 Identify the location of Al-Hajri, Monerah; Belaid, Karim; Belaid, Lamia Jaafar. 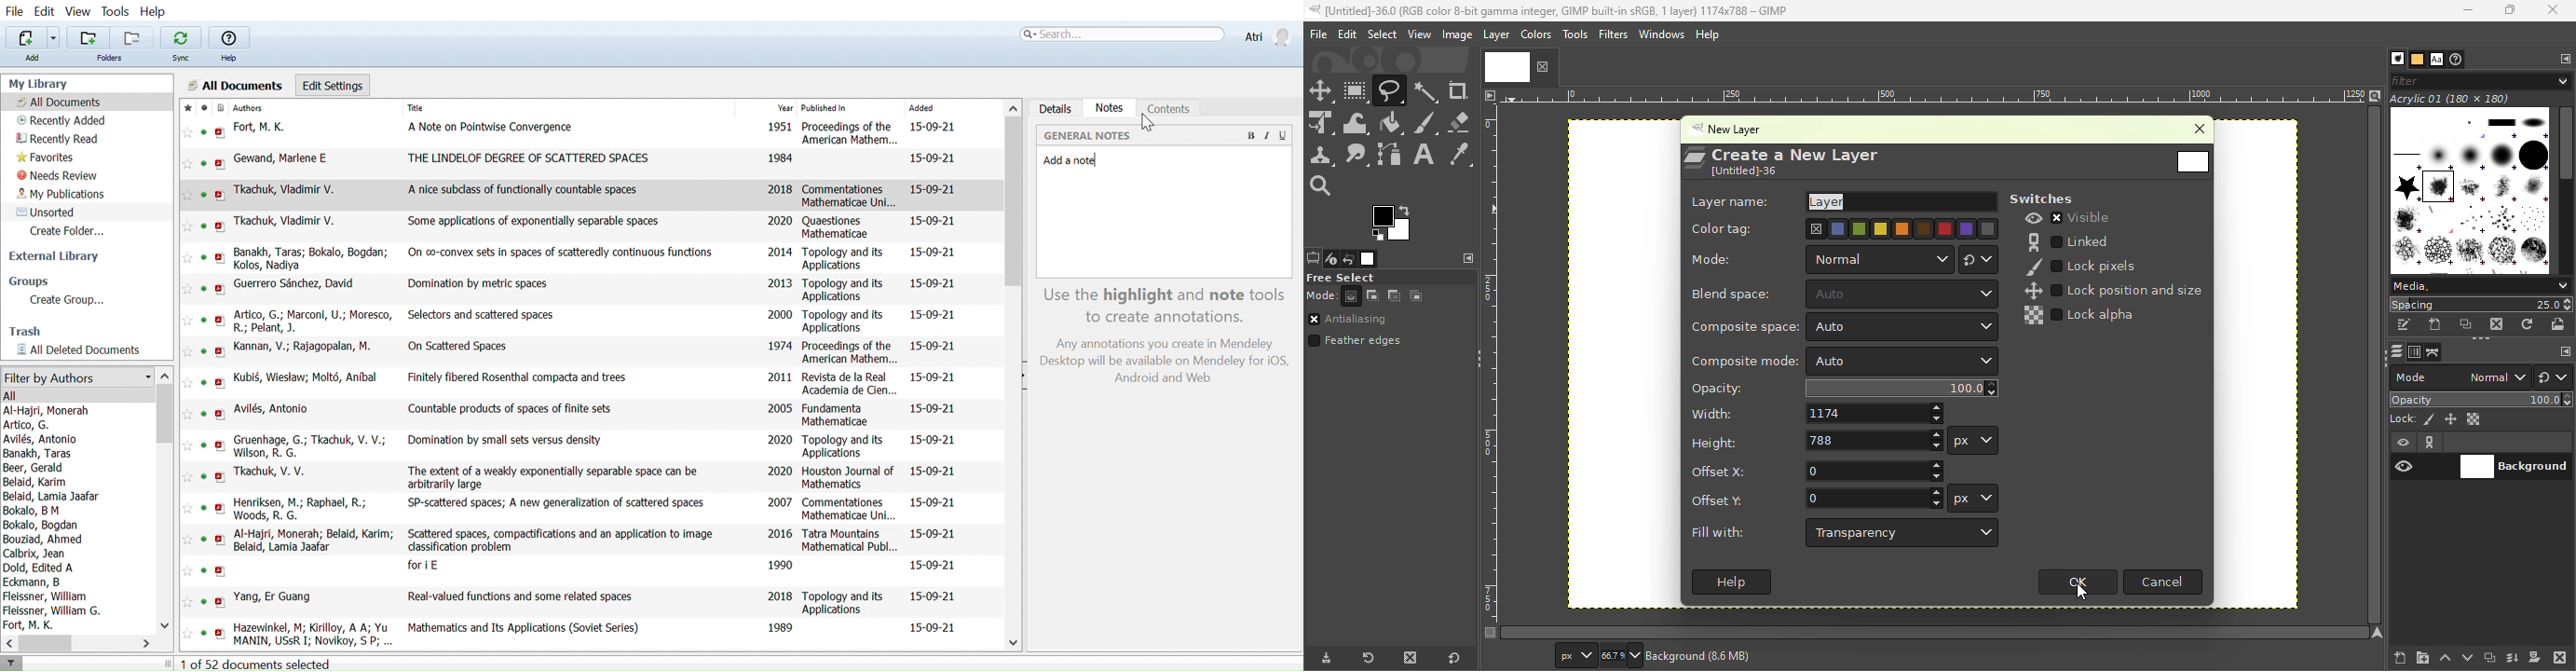
(316, 541).